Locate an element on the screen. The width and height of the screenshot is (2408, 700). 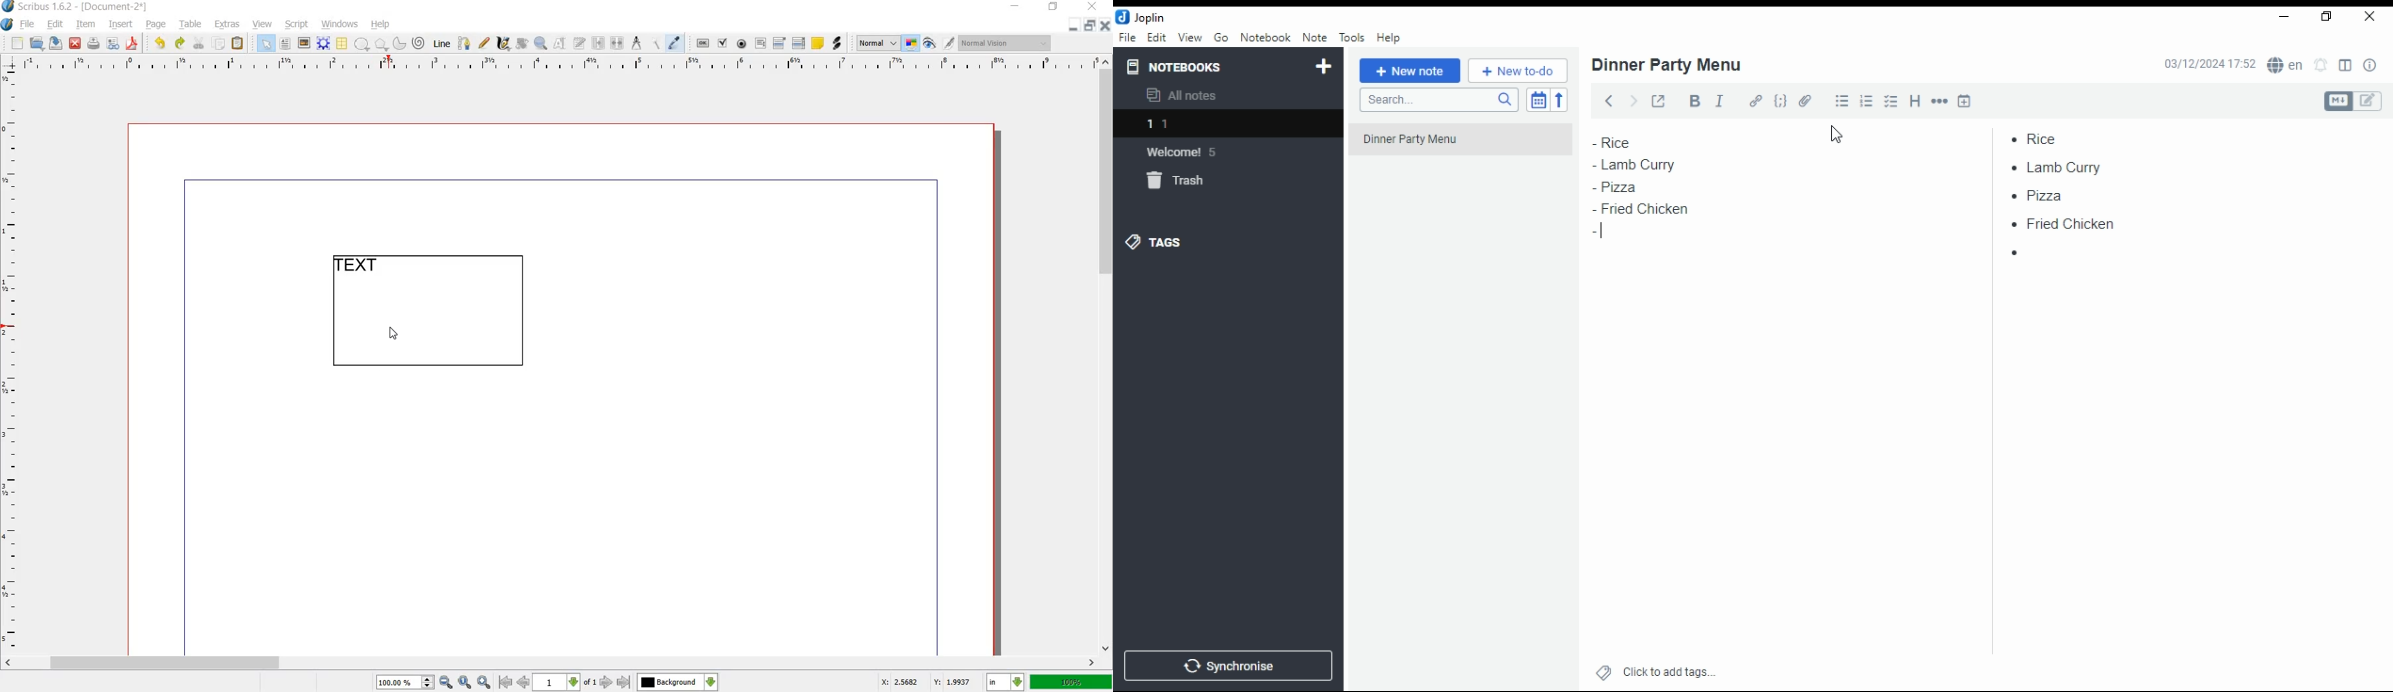
eye dropper is located at coordinates (675, 44).